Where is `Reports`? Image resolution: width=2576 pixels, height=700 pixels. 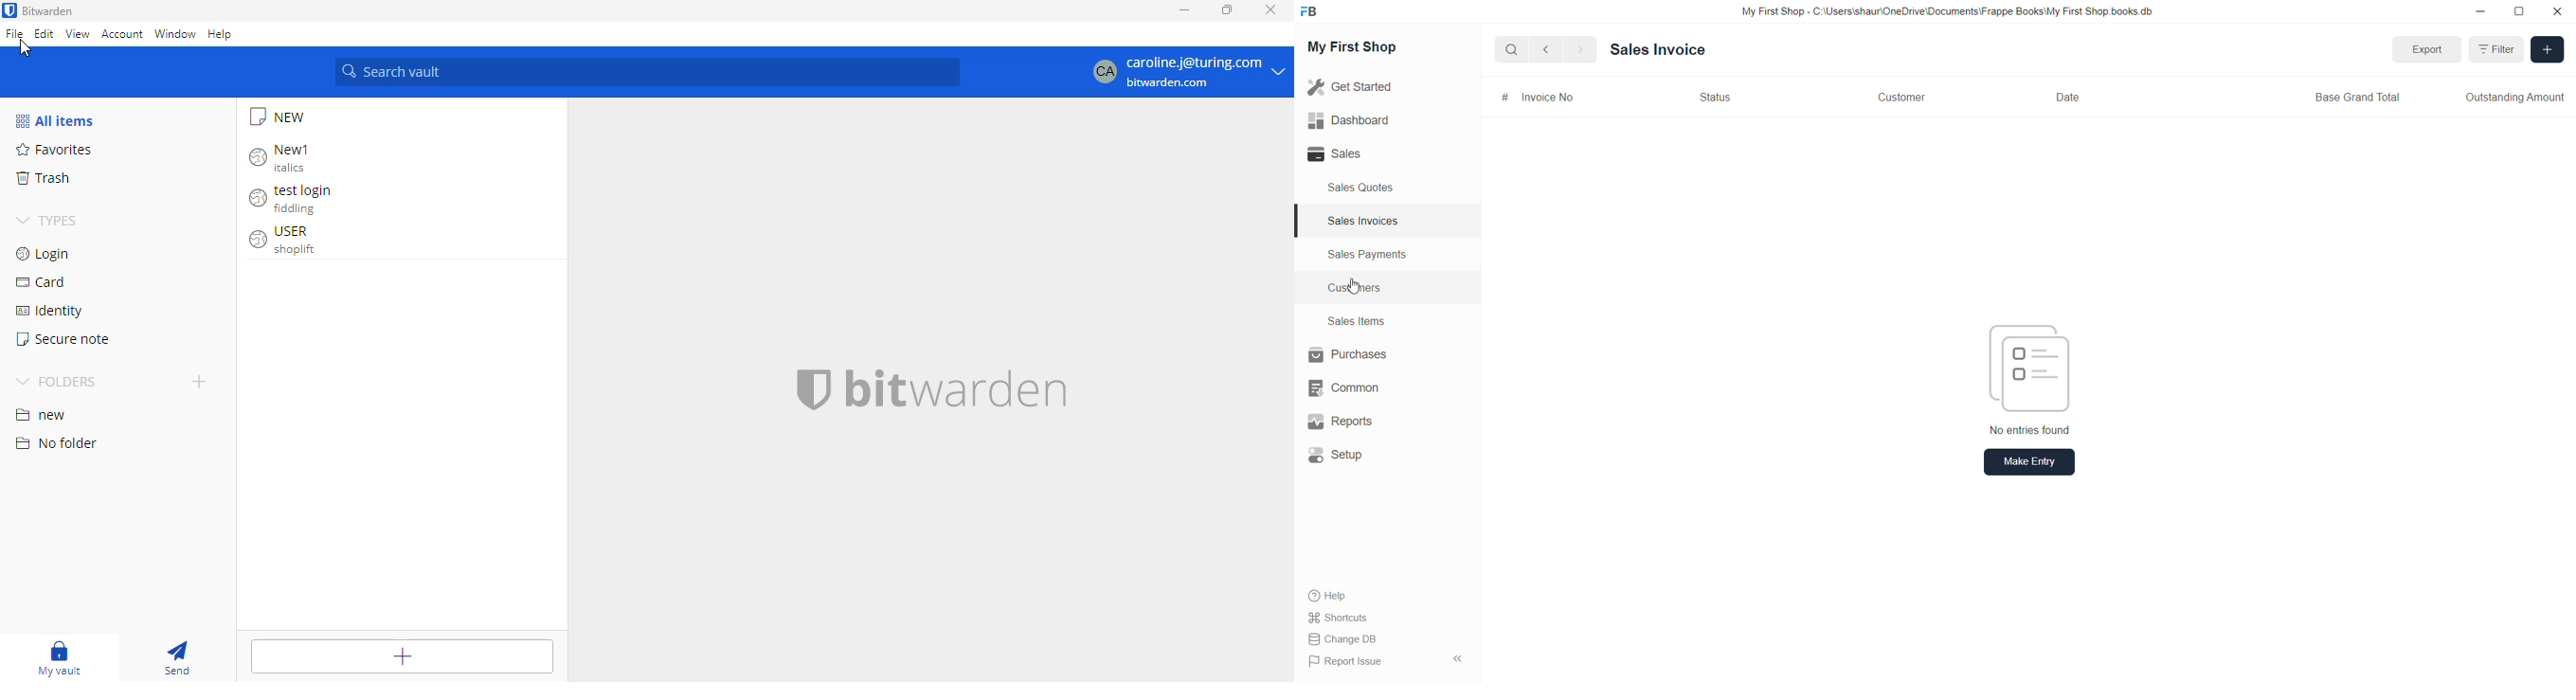
Reports is located at coordinates (1340, 421).